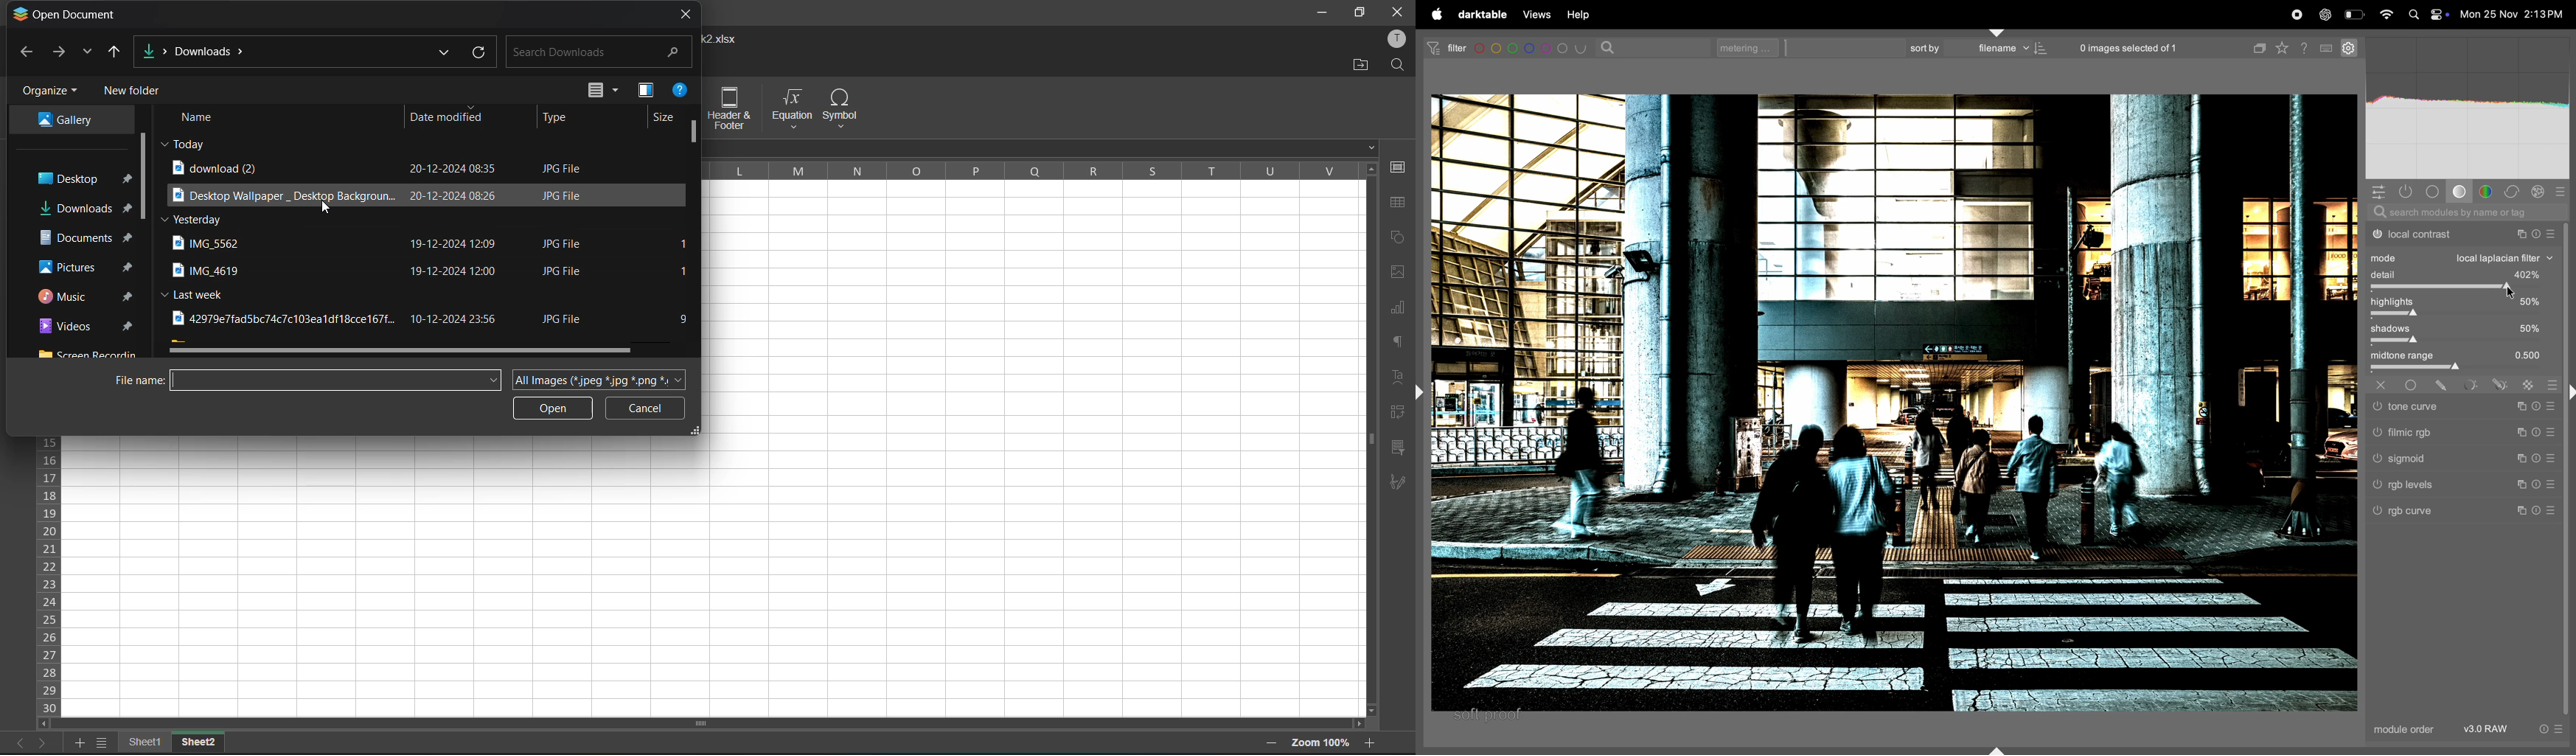 The image size is (2576, 756). Describe the element at coordinates (2405, 730) in the screenshot. I see `module order` at that location.